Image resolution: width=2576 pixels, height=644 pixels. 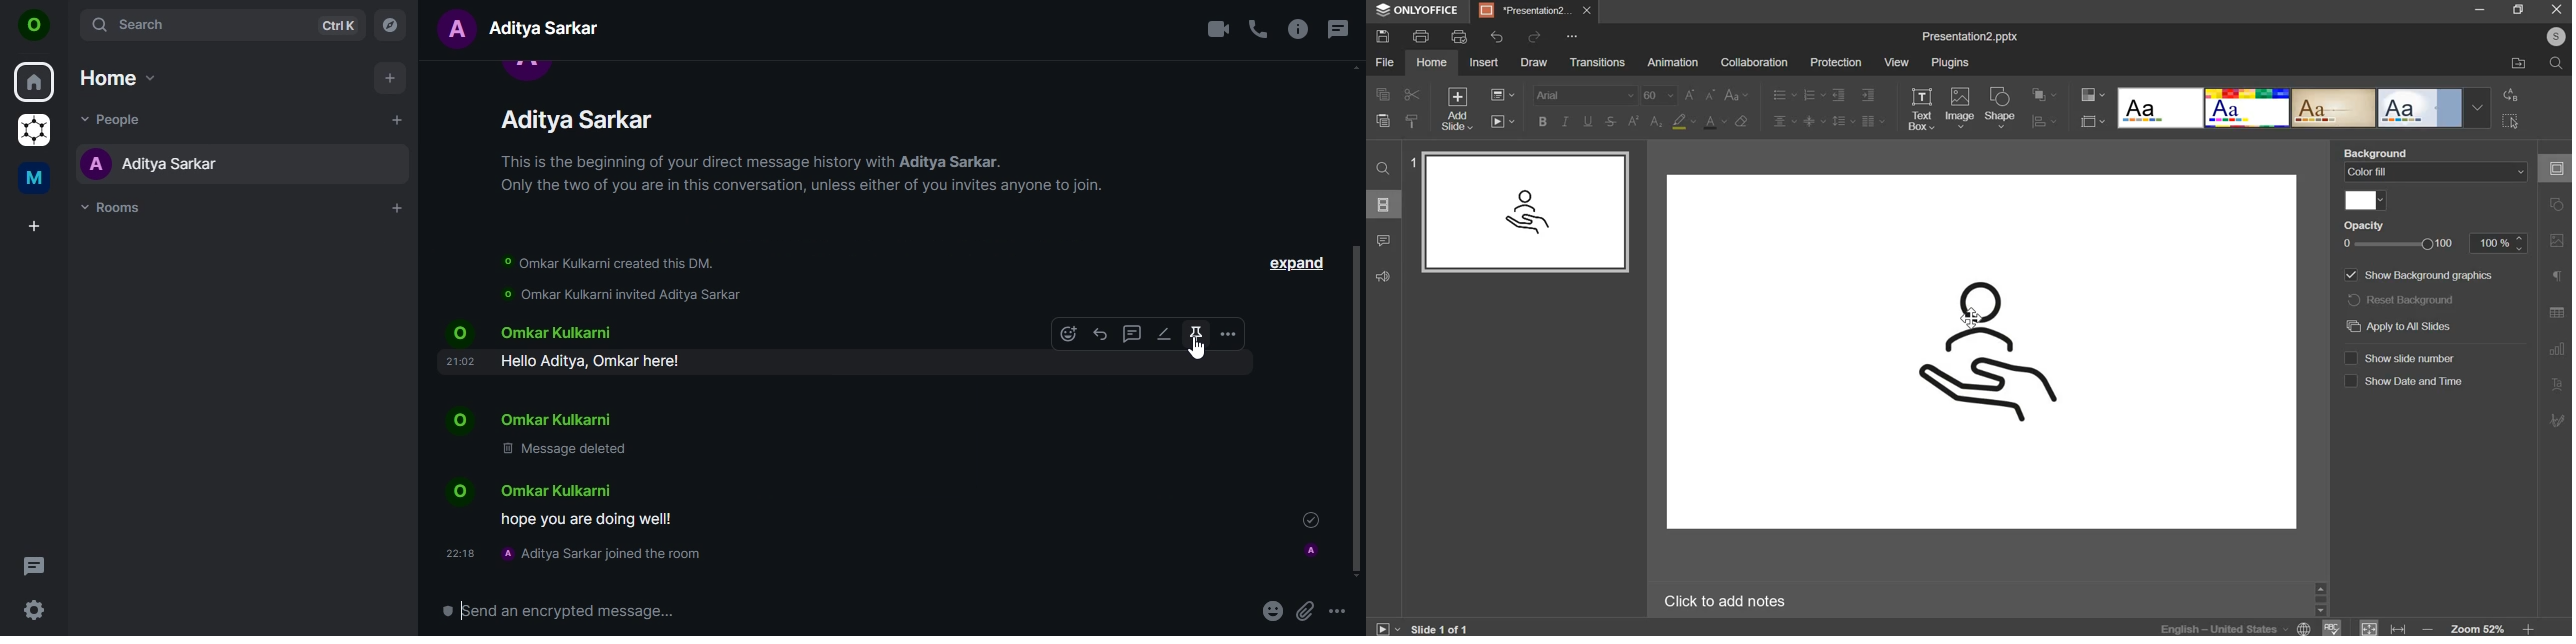 What do you see at coordinates (2047, 123) in the screenshot?
I see `align objects` at bounding box center [2047, 123].